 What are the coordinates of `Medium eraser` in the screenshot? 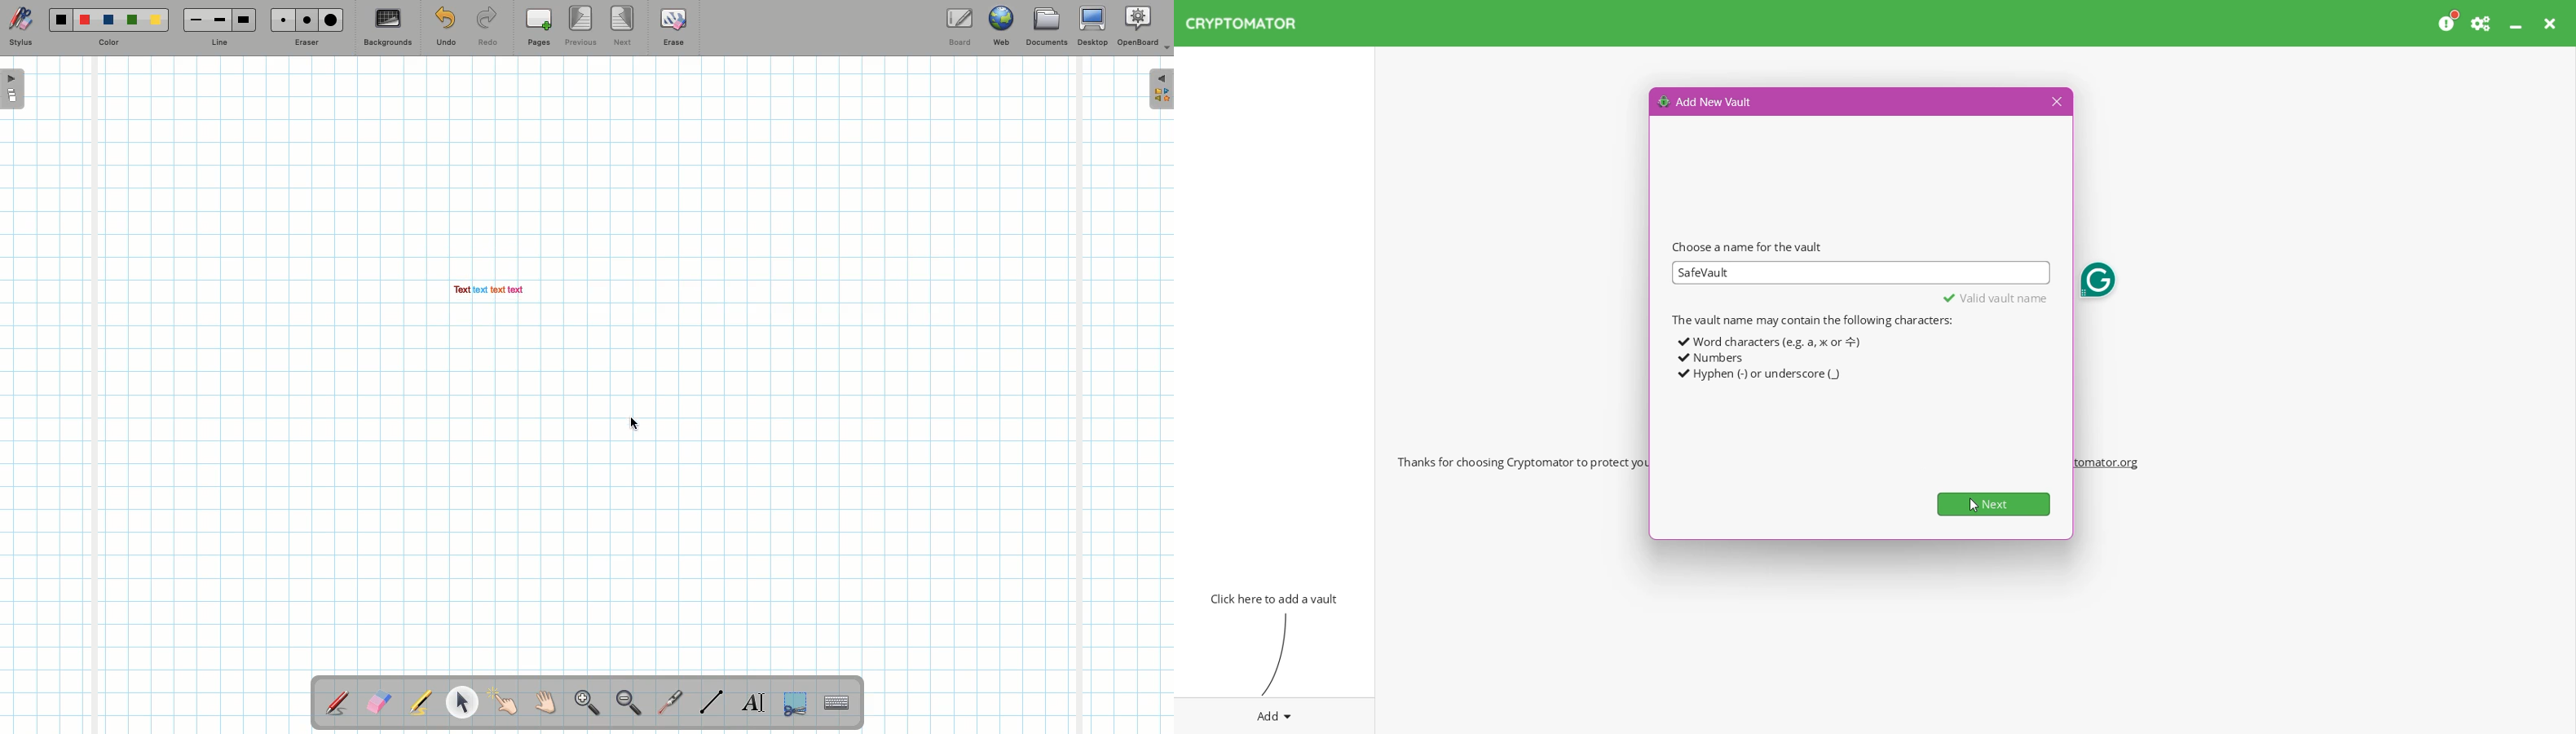 It's located at (304, 20).